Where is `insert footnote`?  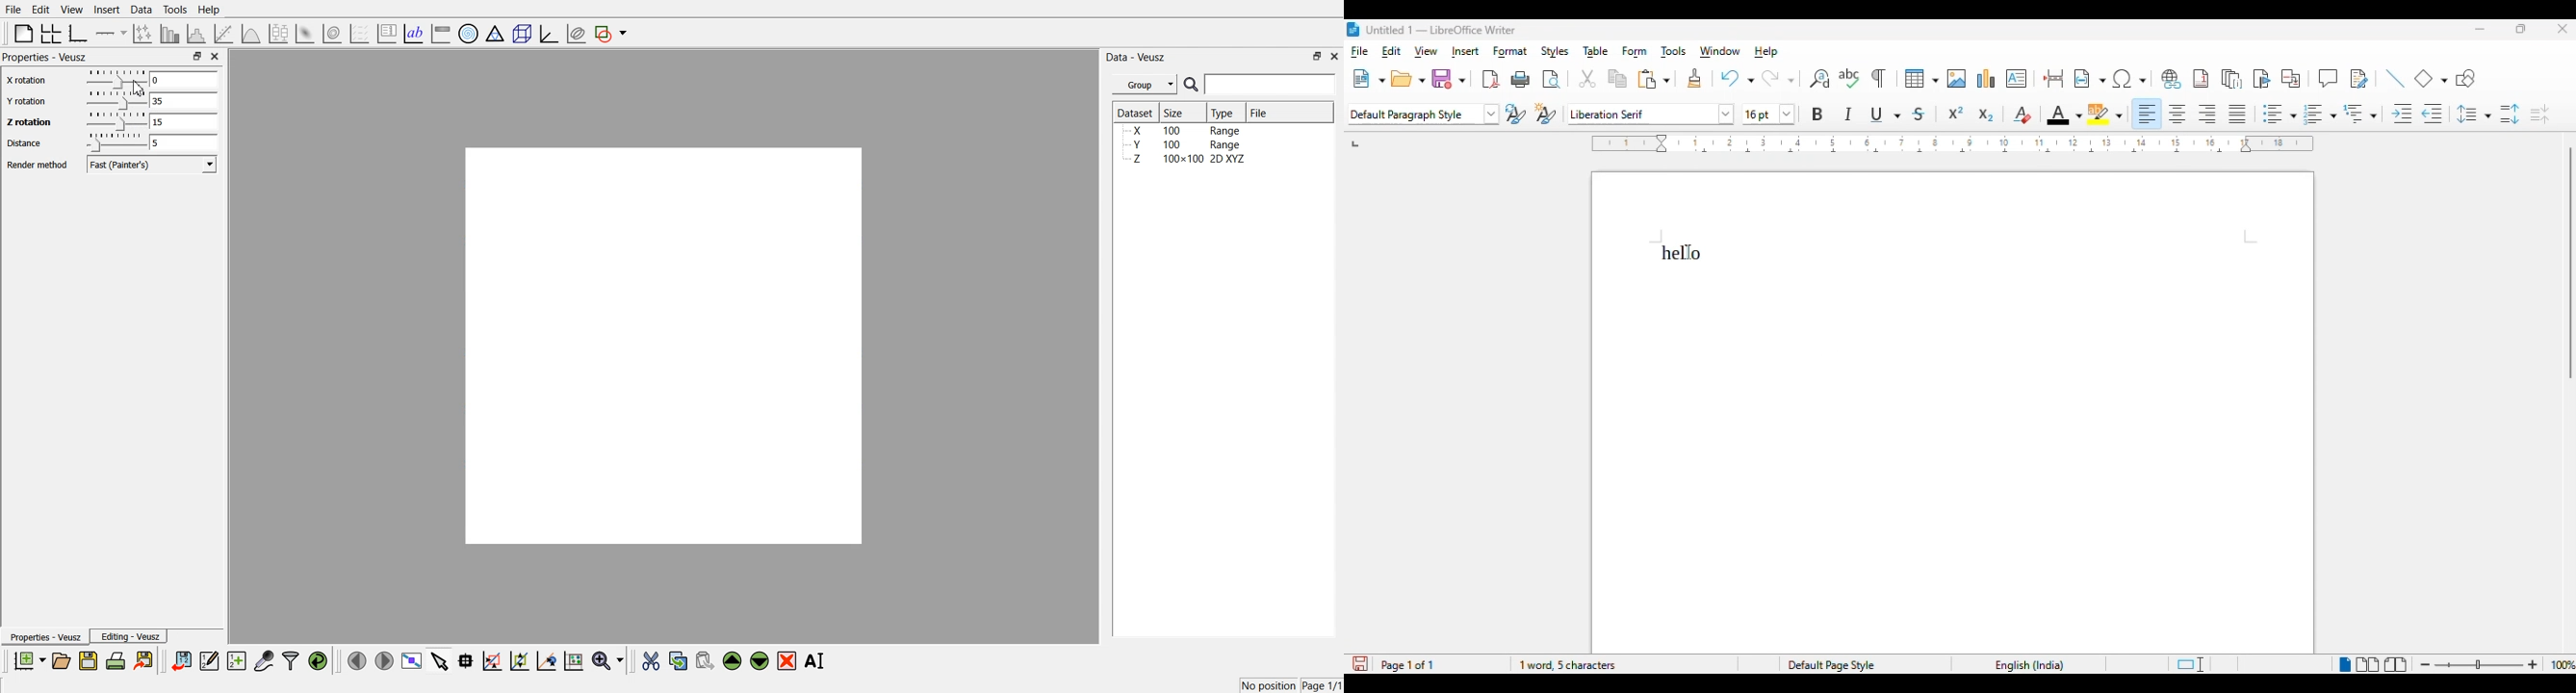
insert footnote is located at coordinates (2201, 79).